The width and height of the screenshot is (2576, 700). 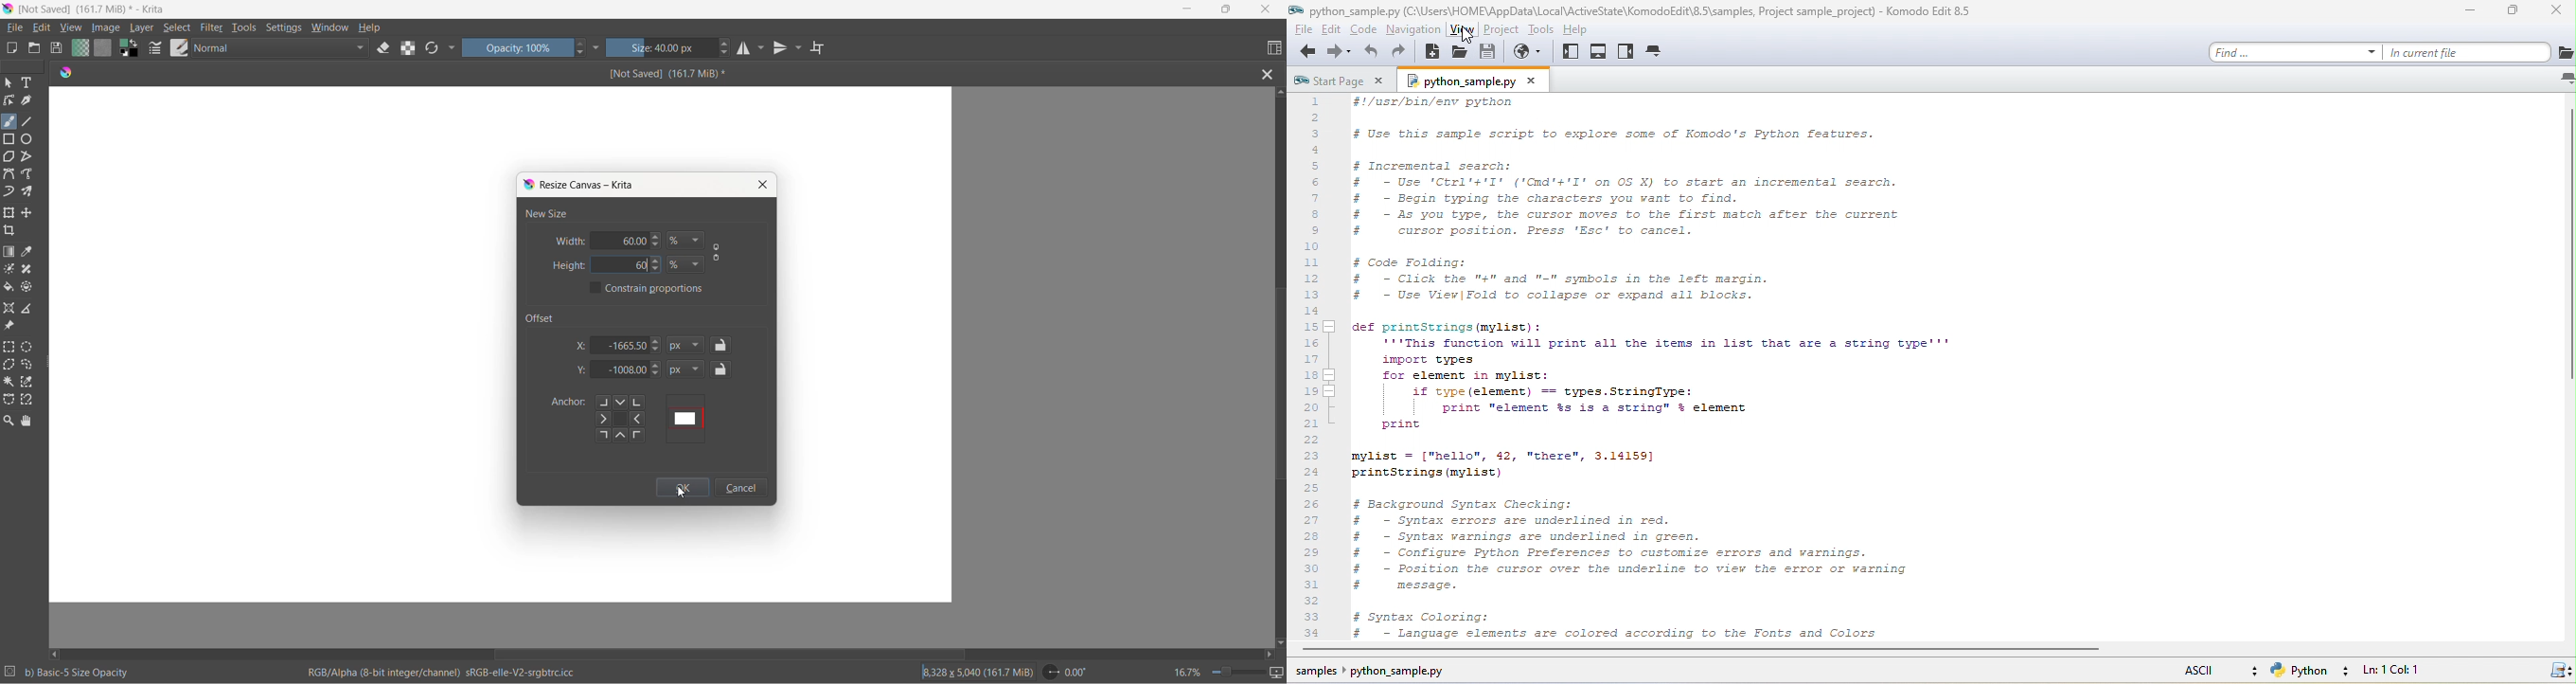 What do you see at coordinates (25, 290) in the screenshot?
I see `enclose and fill tool` at bounding box center [25, 290].